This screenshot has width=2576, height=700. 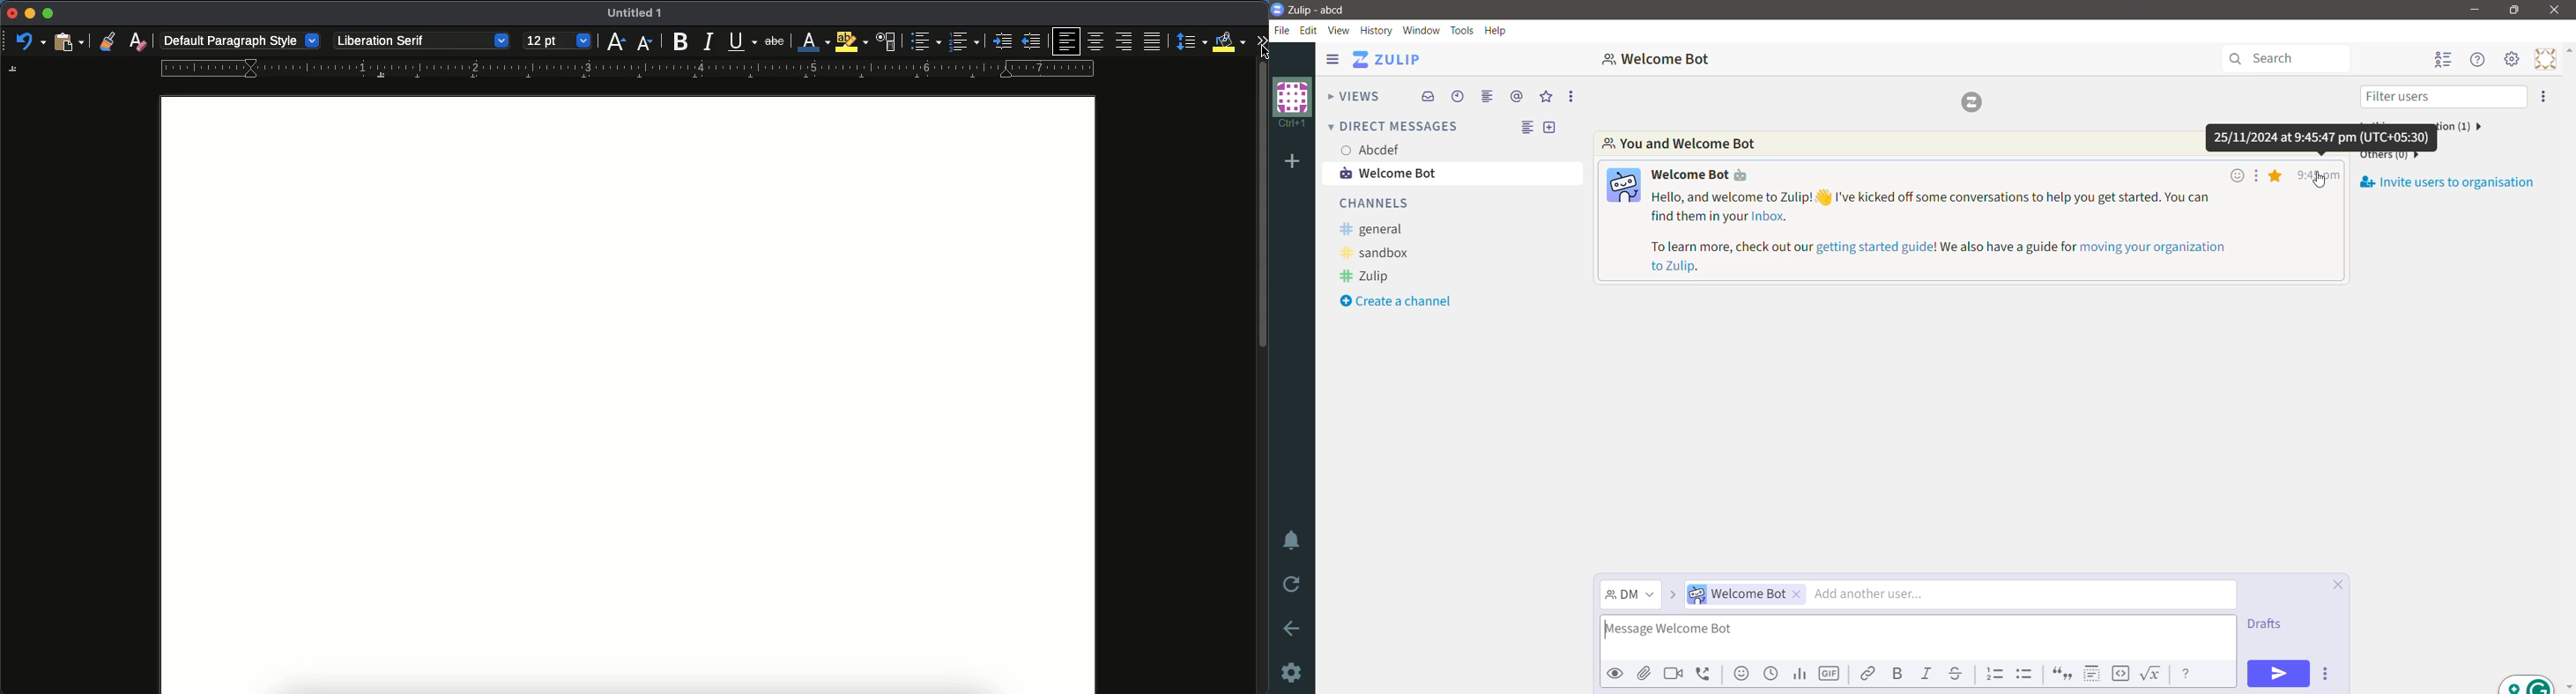 I want to click on Minimize, so click(x=2473, y=10).